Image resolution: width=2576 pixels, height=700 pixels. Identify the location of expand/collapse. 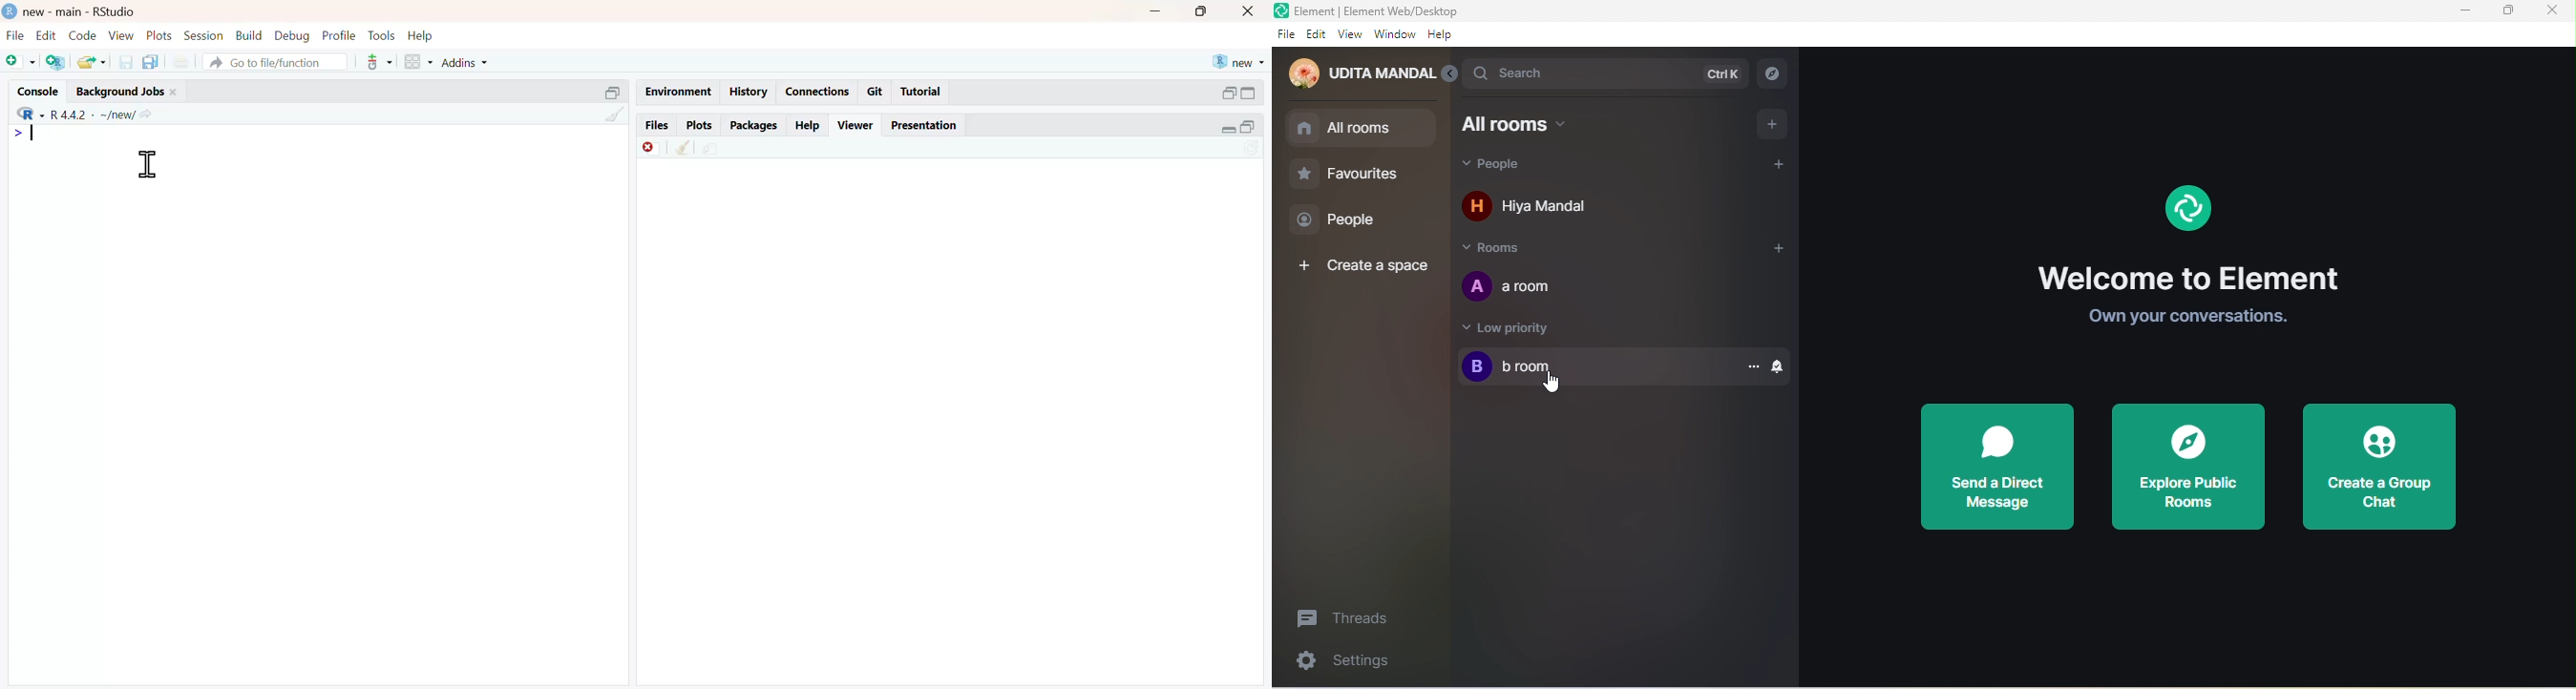
(1249, 93).